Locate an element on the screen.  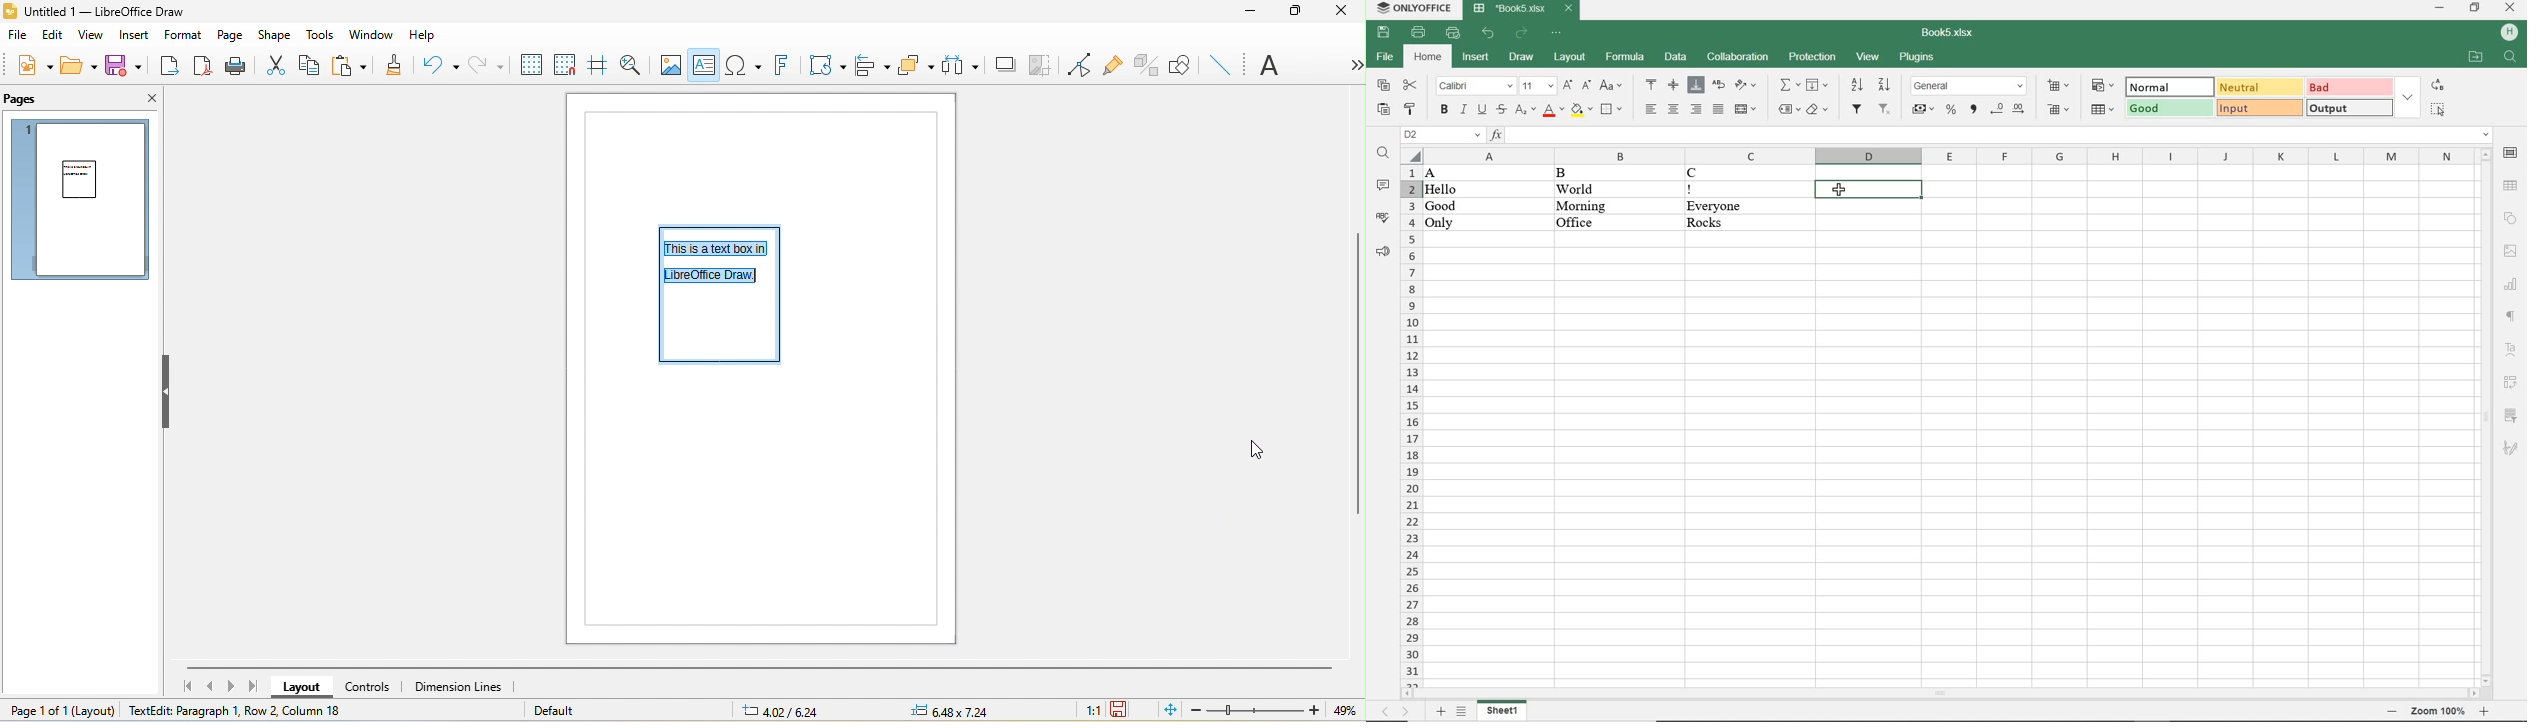
undo is located at coordinates (444, 65).